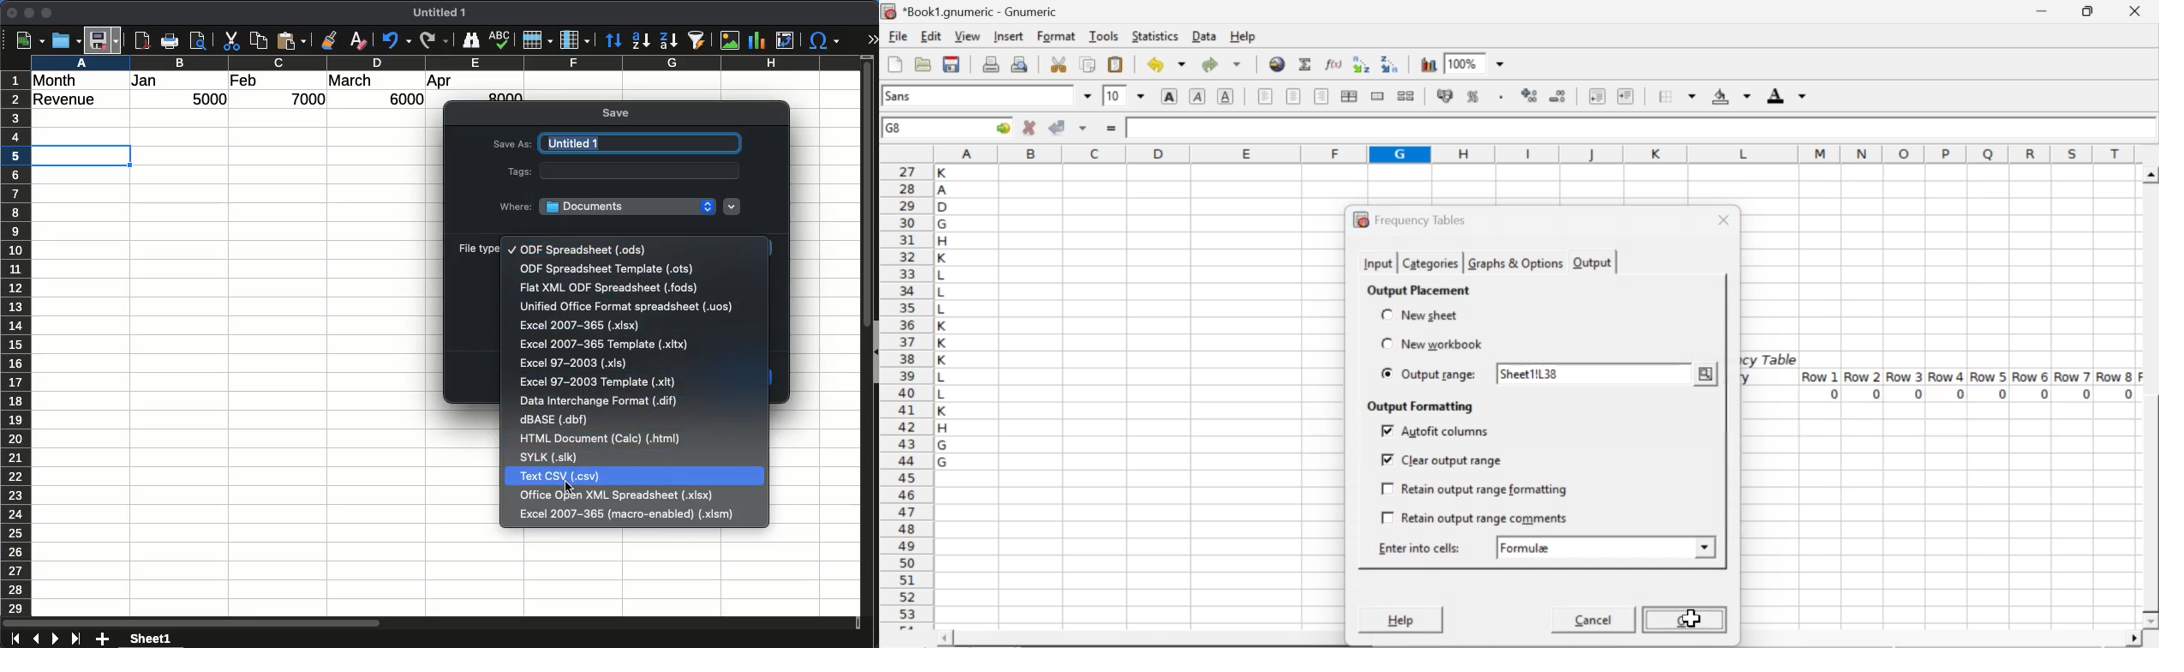 This screenshot has height=672, width=2184. Describe the element at coordinates (1113, 129) in the screenshot. I see `enter formula` at that location.